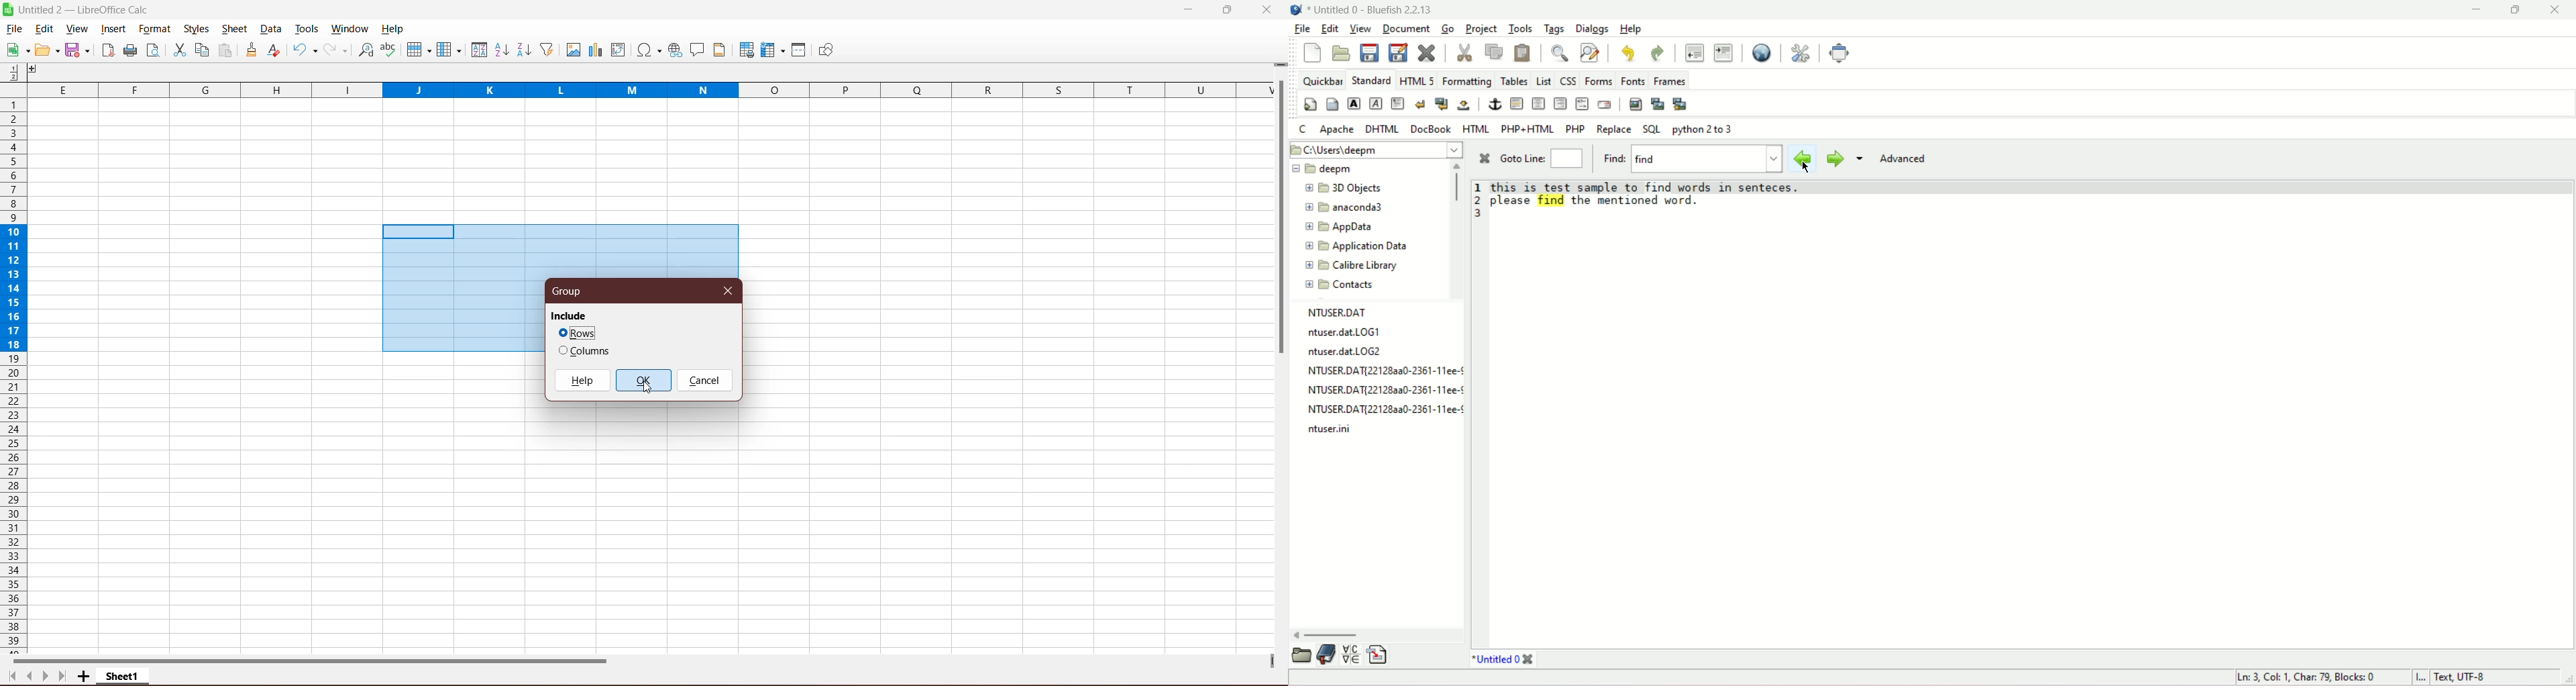  What do you see at coordinates (1323, 168) in the screenshot?
I see `deepm` at bounding box center [1323, 168].